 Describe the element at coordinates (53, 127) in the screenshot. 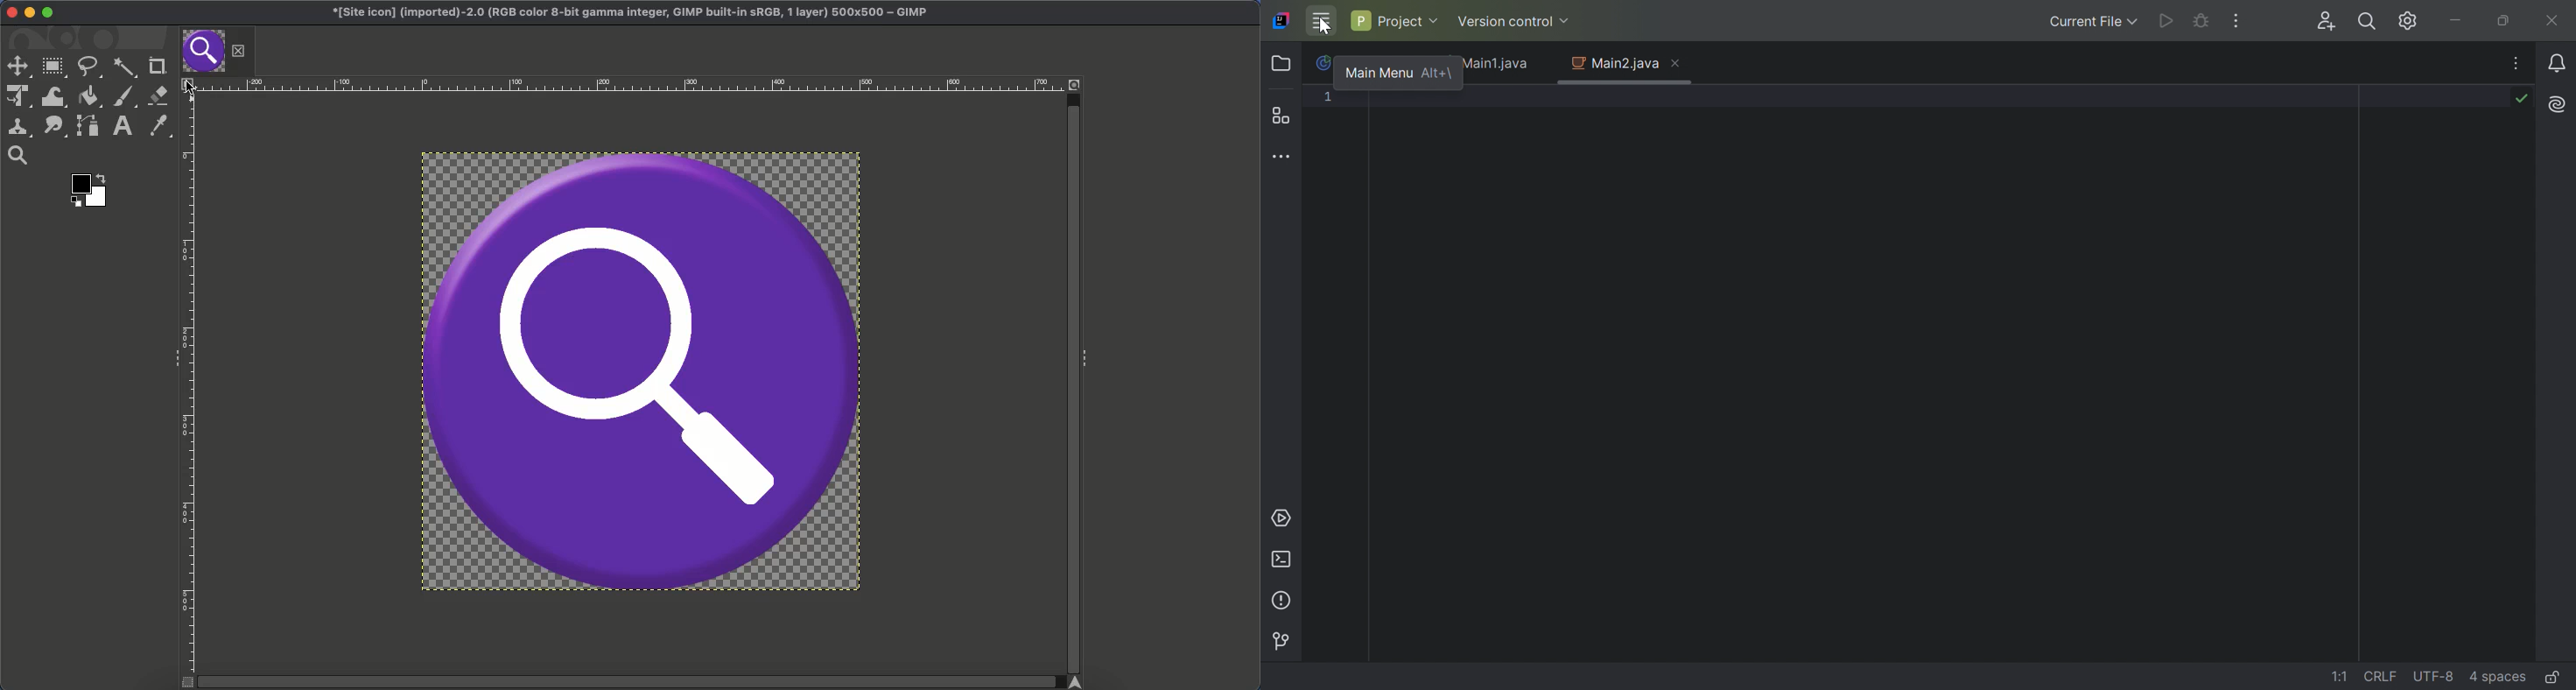

I see `Smudge tool` at that location.